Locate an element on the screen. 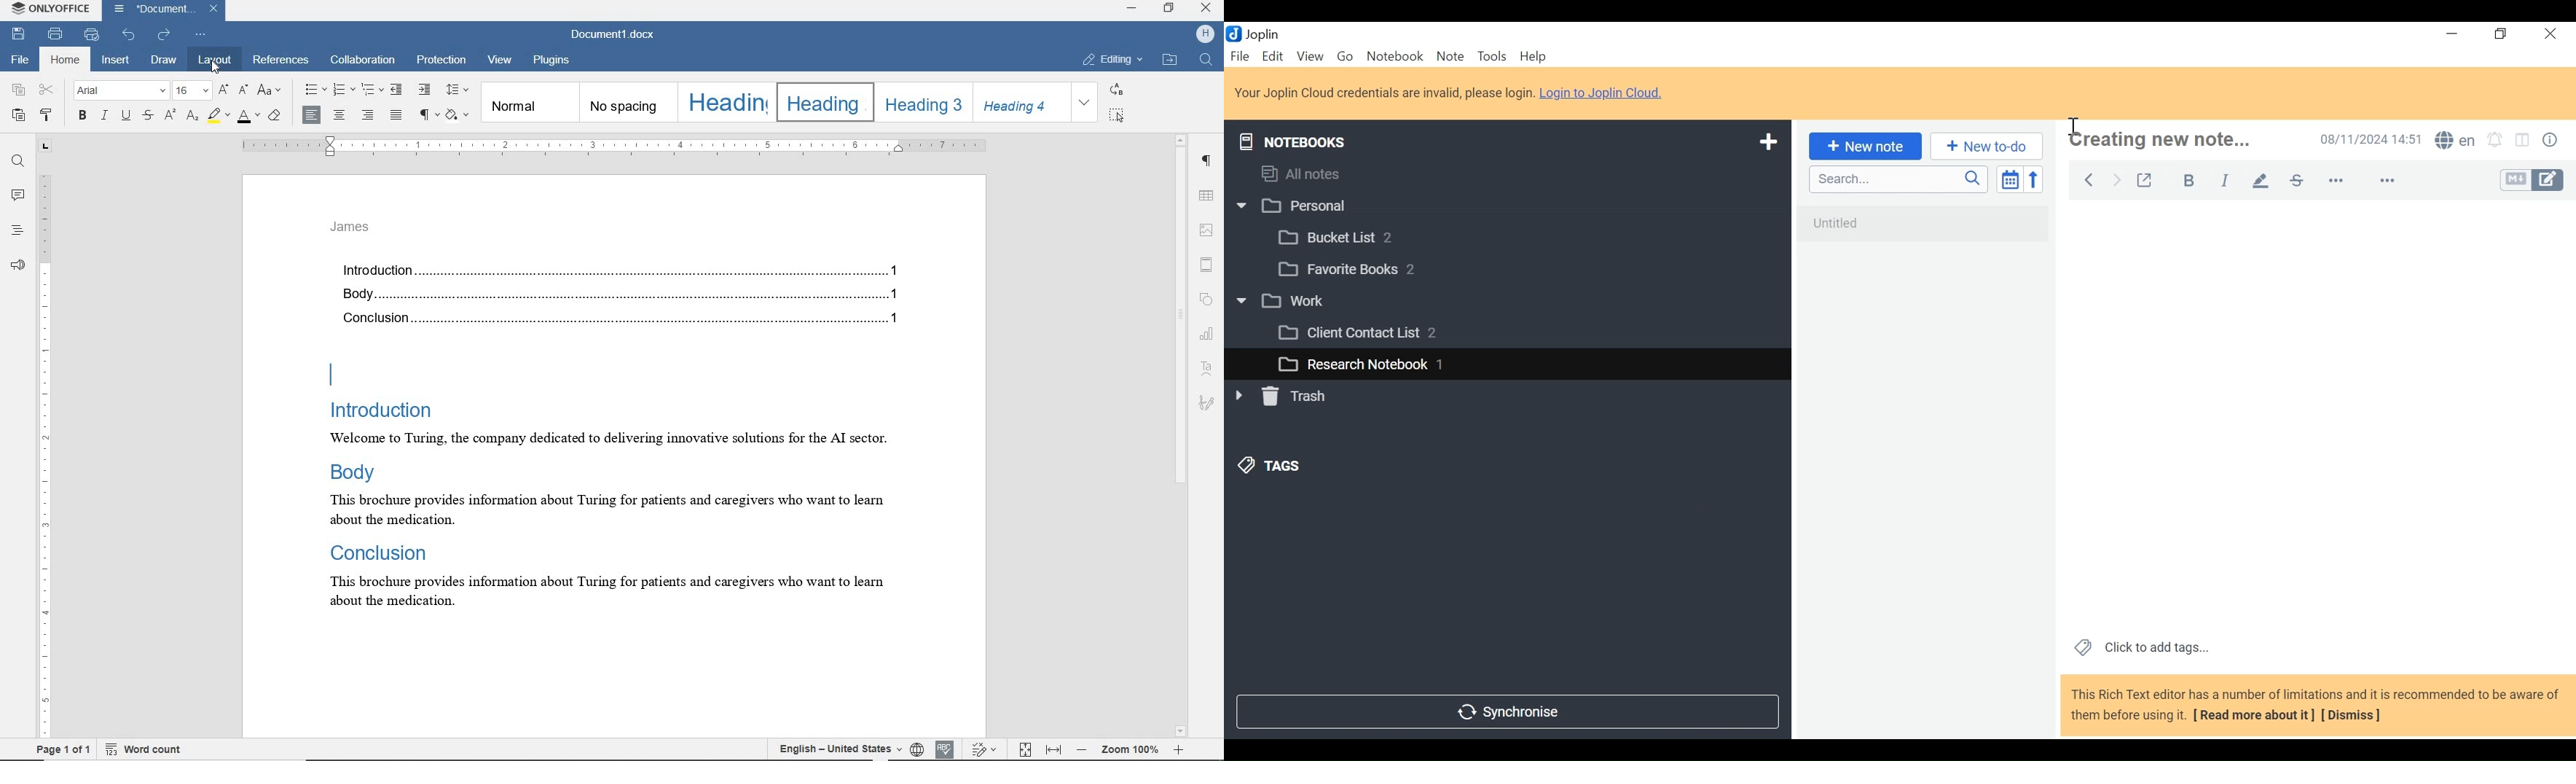  HEADING 1 is located at coordinates (727, 103).